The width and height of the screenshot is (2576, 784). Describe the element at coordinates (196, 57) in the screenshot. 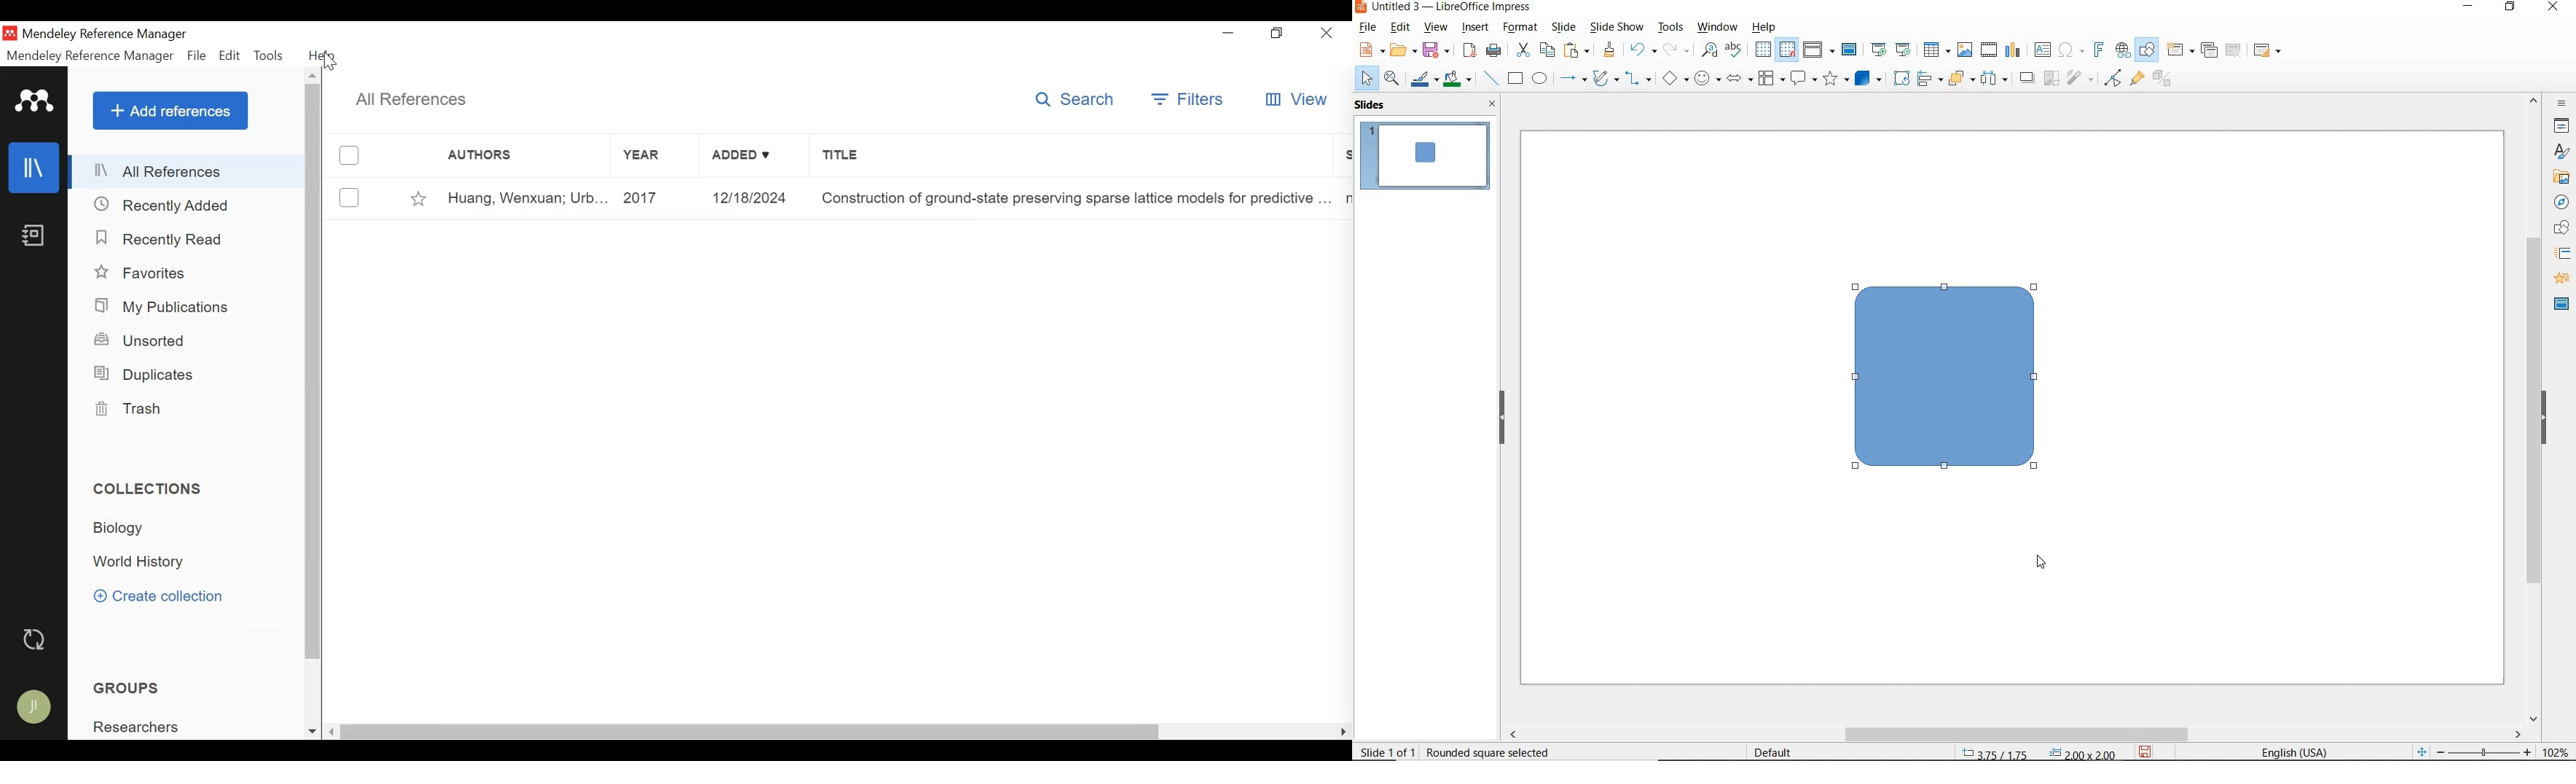

I see `File` at that location.